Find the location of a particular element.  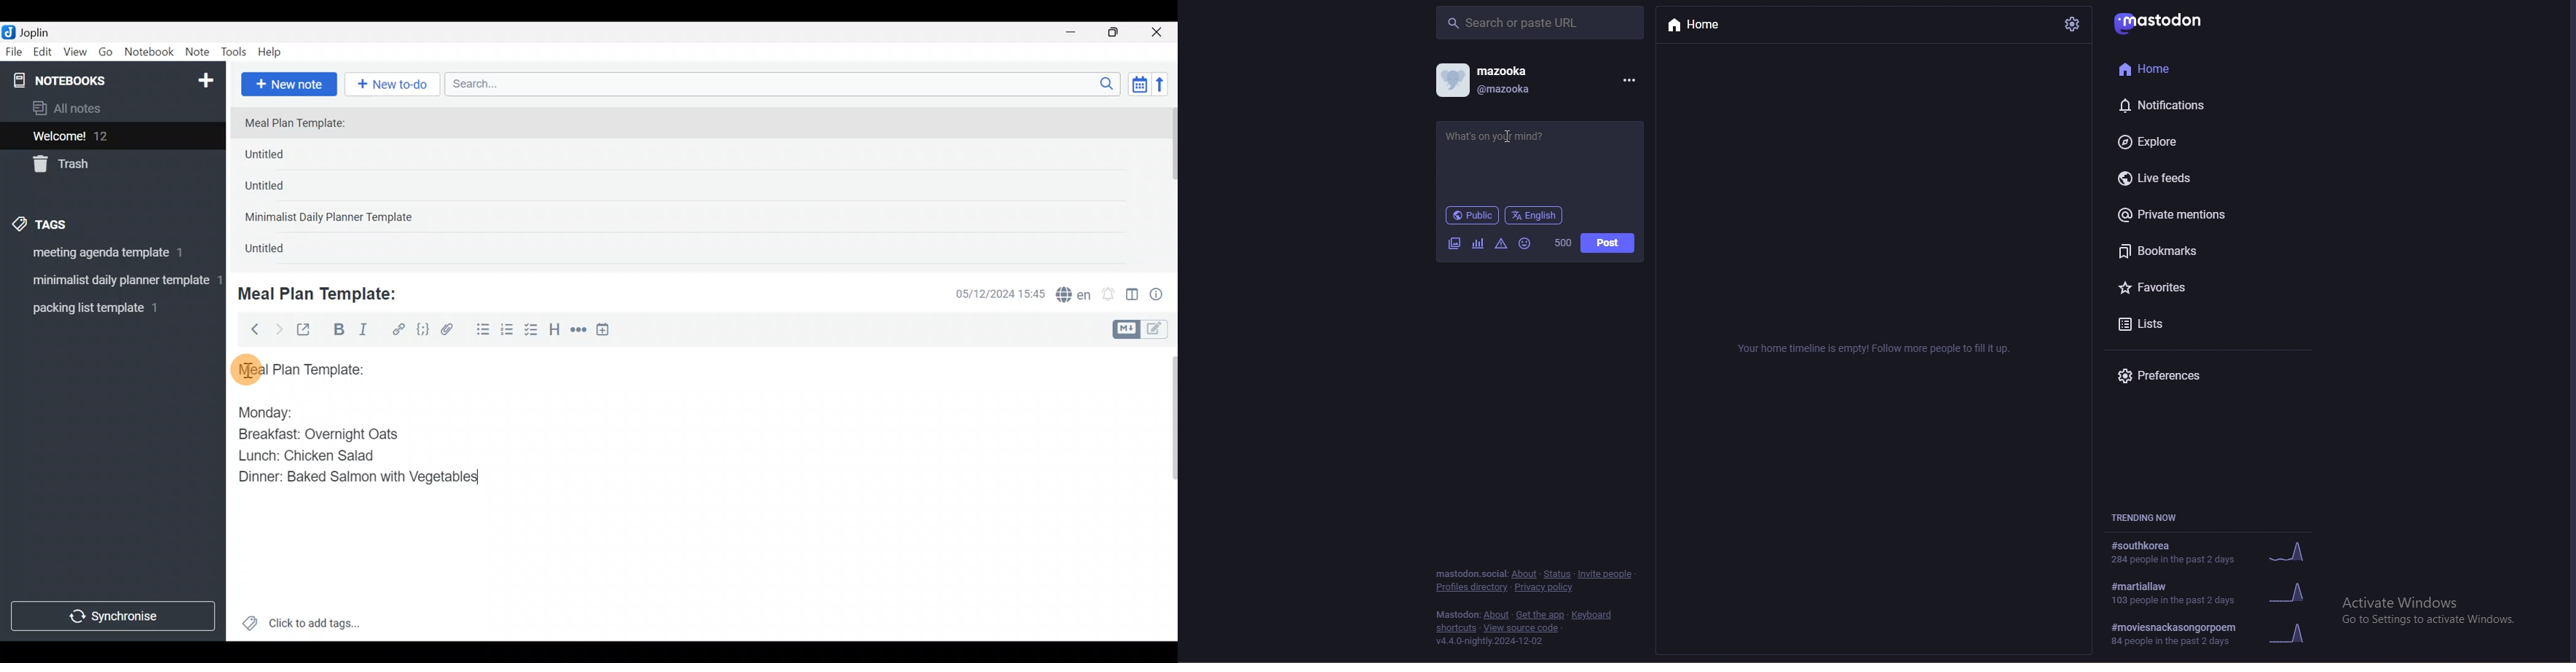

public is located at coordinates (1470, 216).